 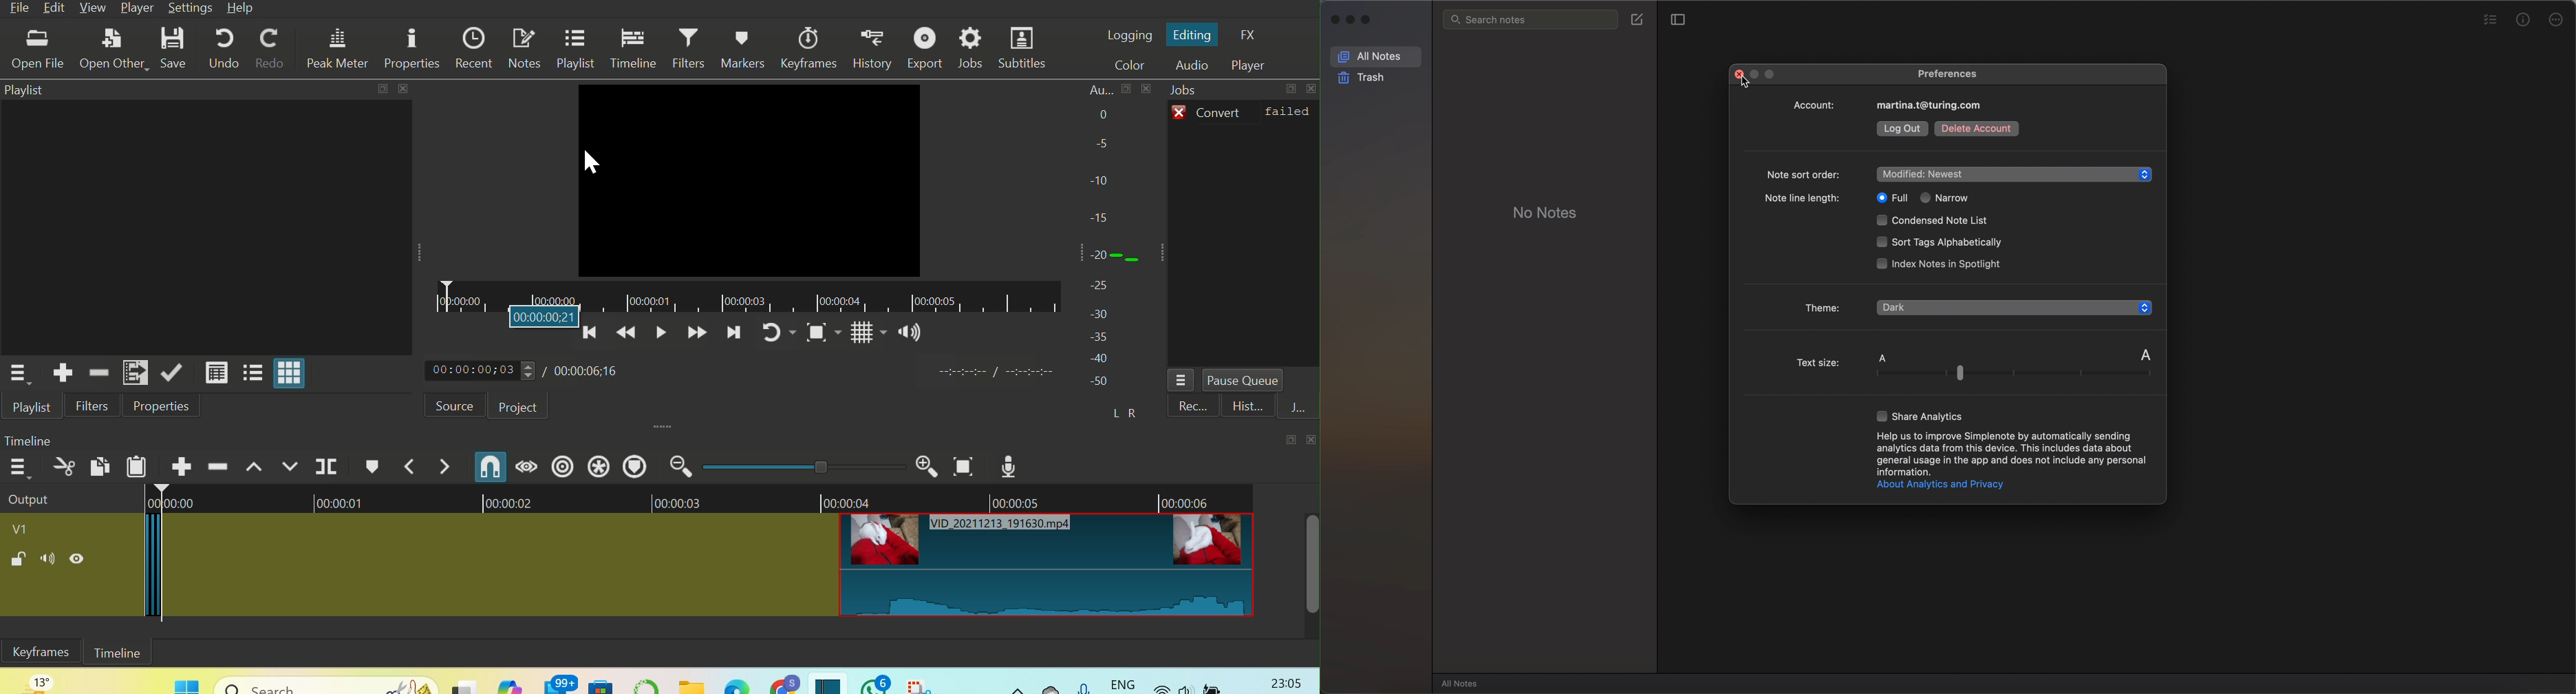 What do you see at coordinates (910, 332) in the screenshot?
I see `Sound` at bounding box center [910, 332].